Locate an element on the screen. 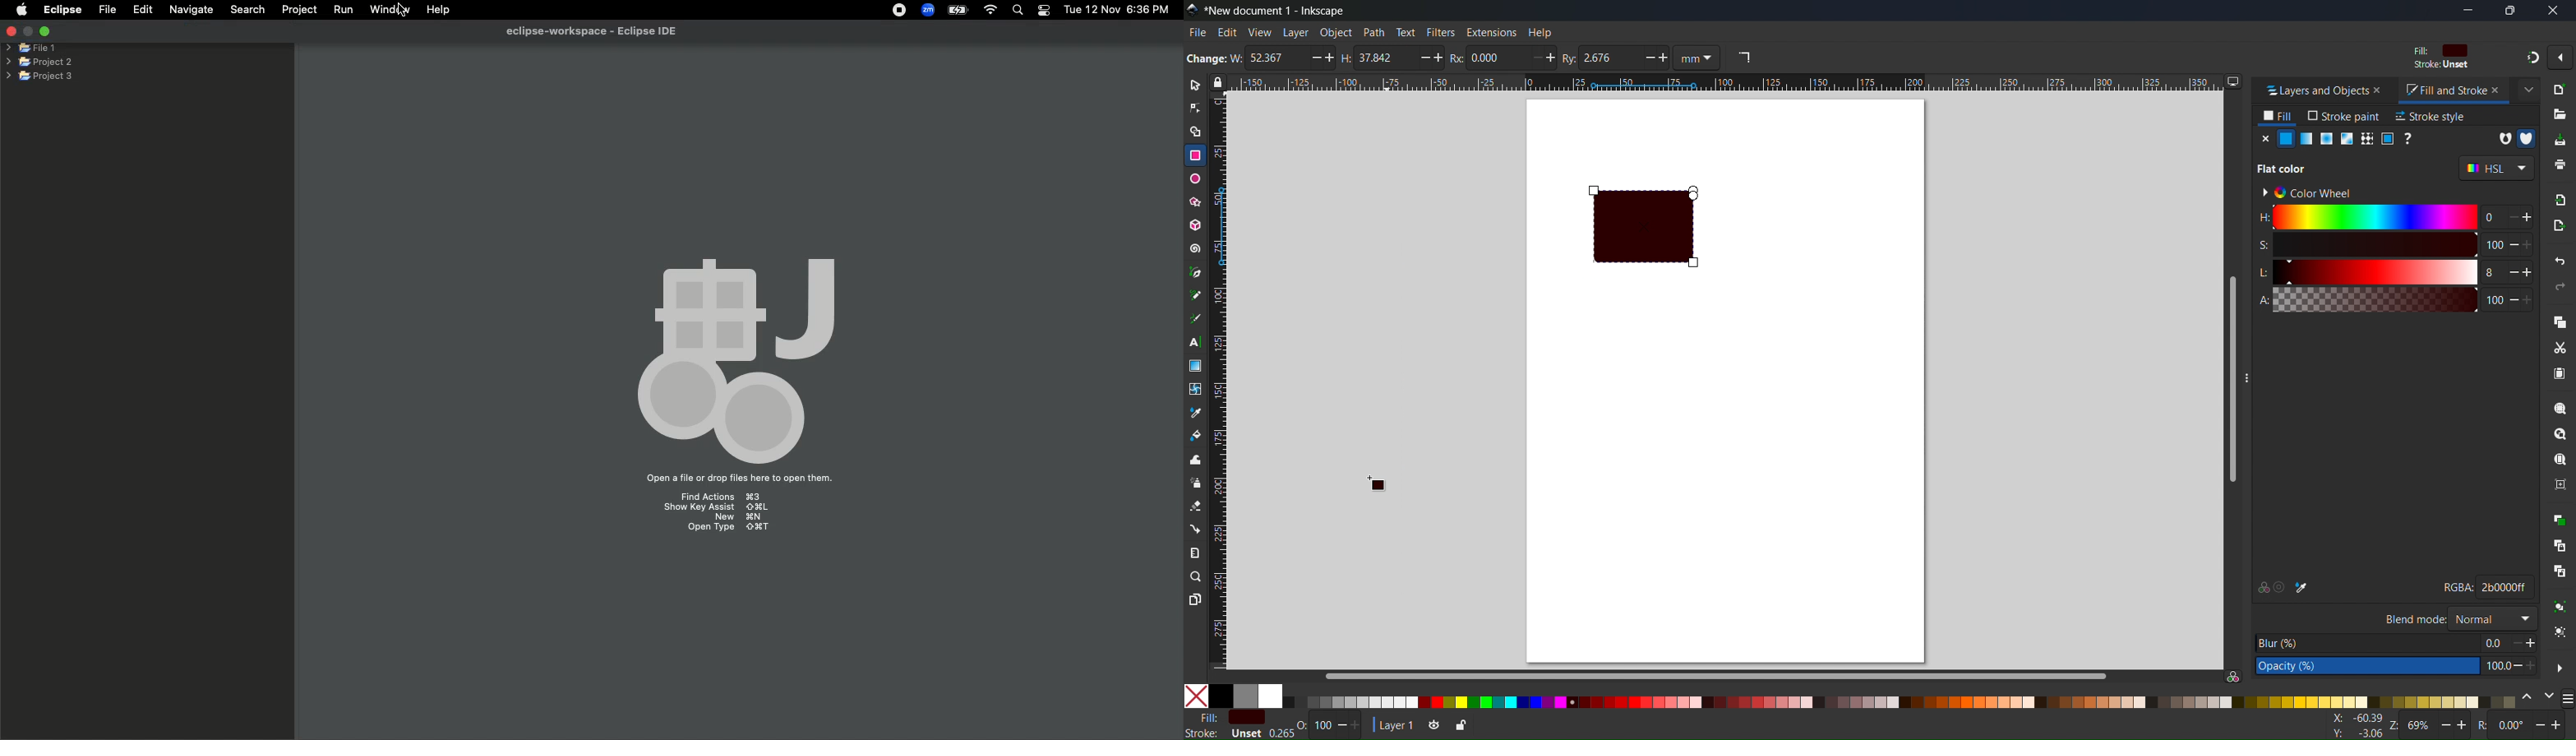  Minimize is located at coordinates (2467, 10).